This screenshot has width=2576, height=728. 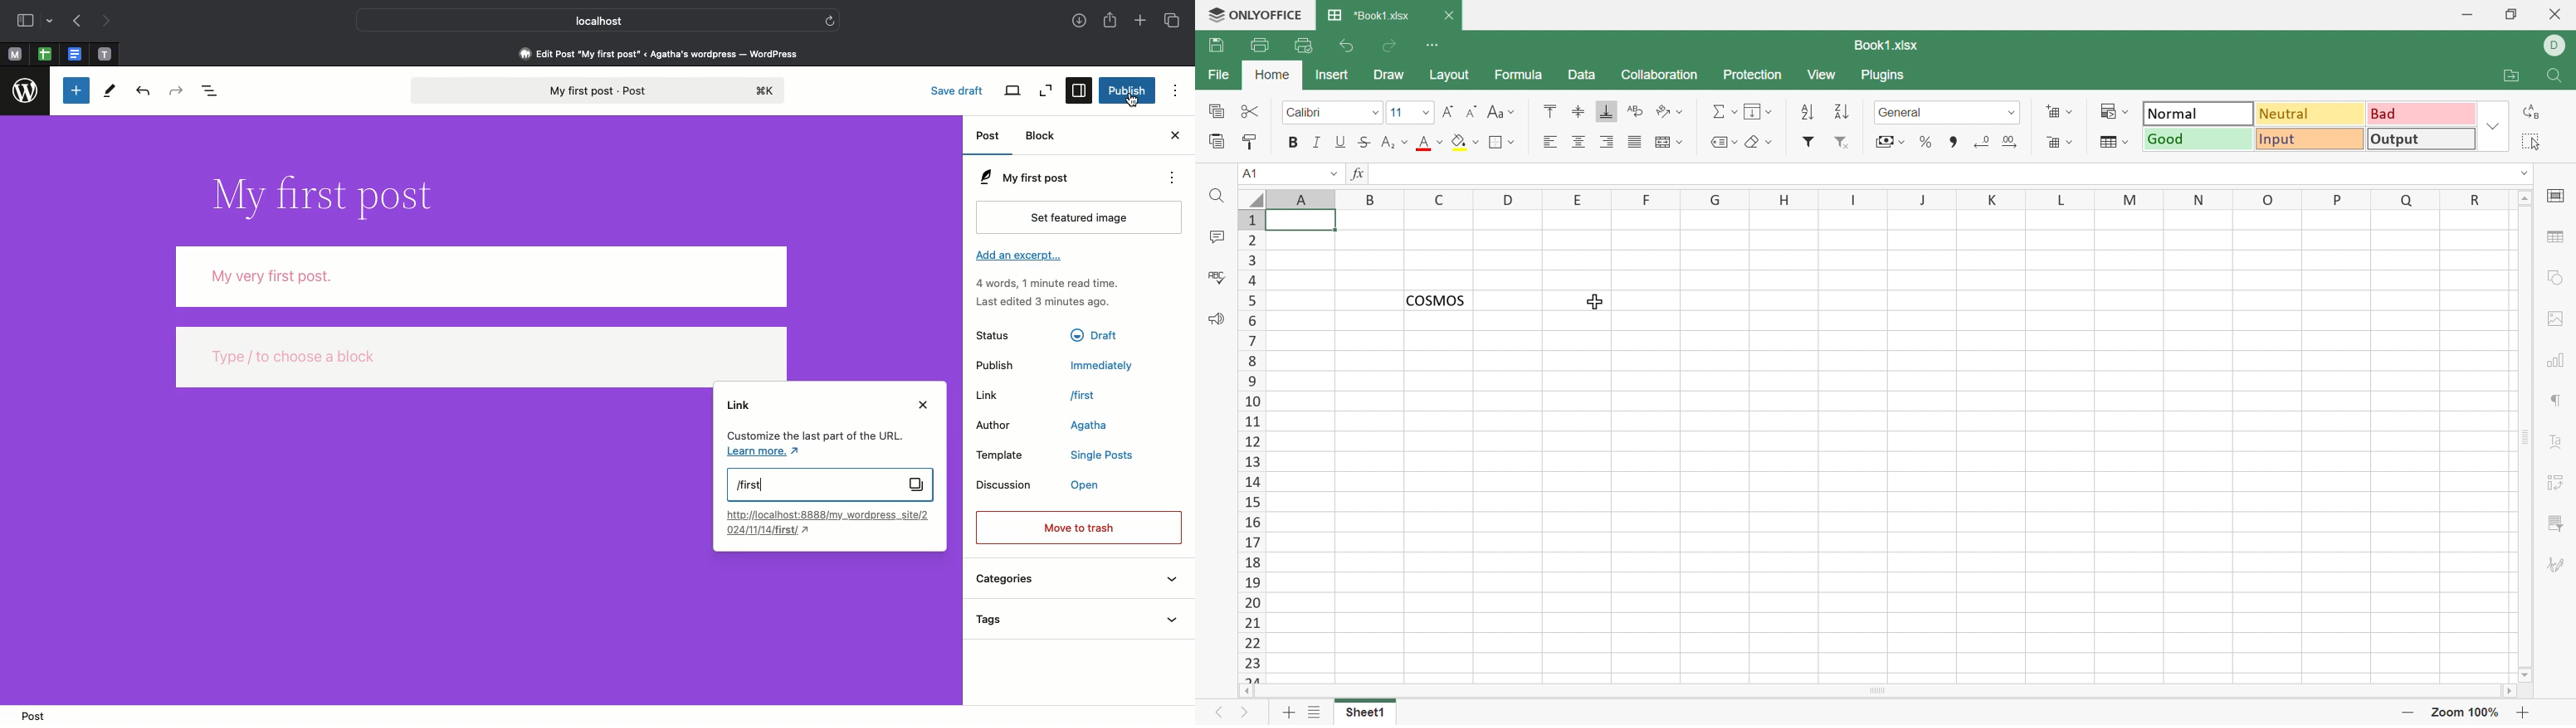 What do you see at coordinates (1218, 321) in the screenshot?
I see `Feedback & Support` at bounding box center [1218, 321].